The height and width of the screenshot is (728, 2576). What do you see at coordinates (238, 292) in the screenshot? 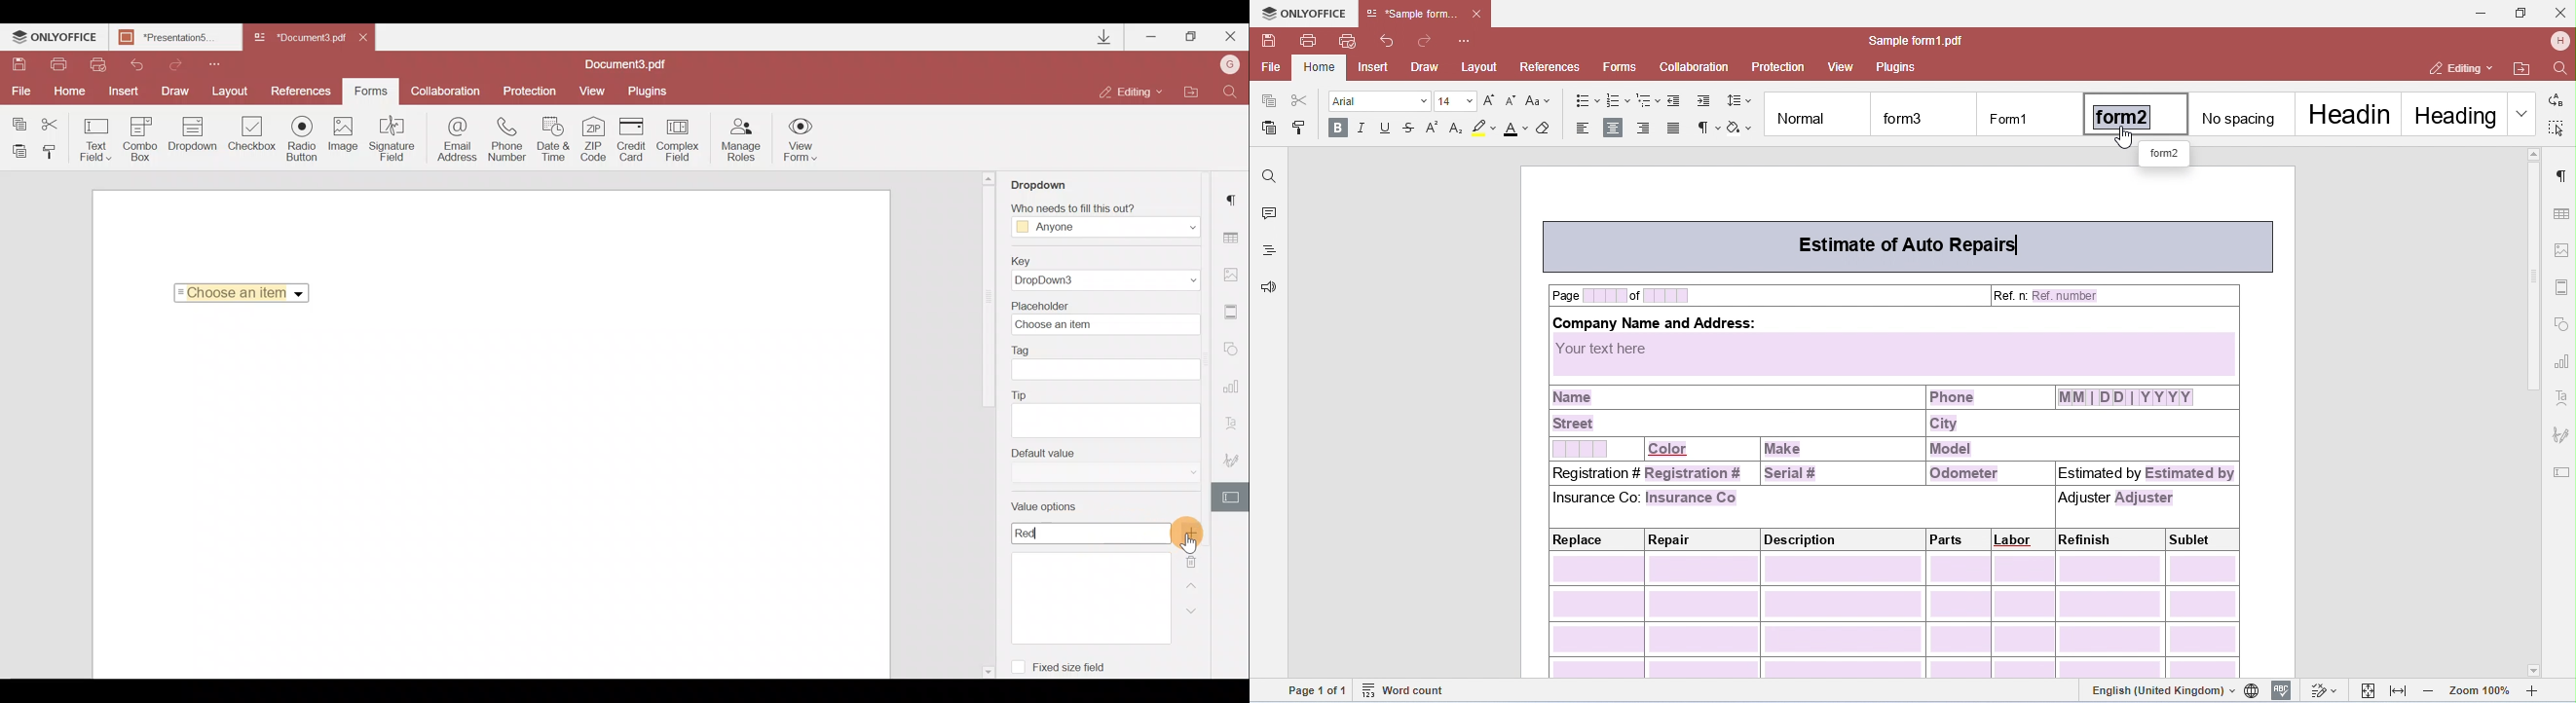
I see `Selected Item` at bounding box center [238, 292].